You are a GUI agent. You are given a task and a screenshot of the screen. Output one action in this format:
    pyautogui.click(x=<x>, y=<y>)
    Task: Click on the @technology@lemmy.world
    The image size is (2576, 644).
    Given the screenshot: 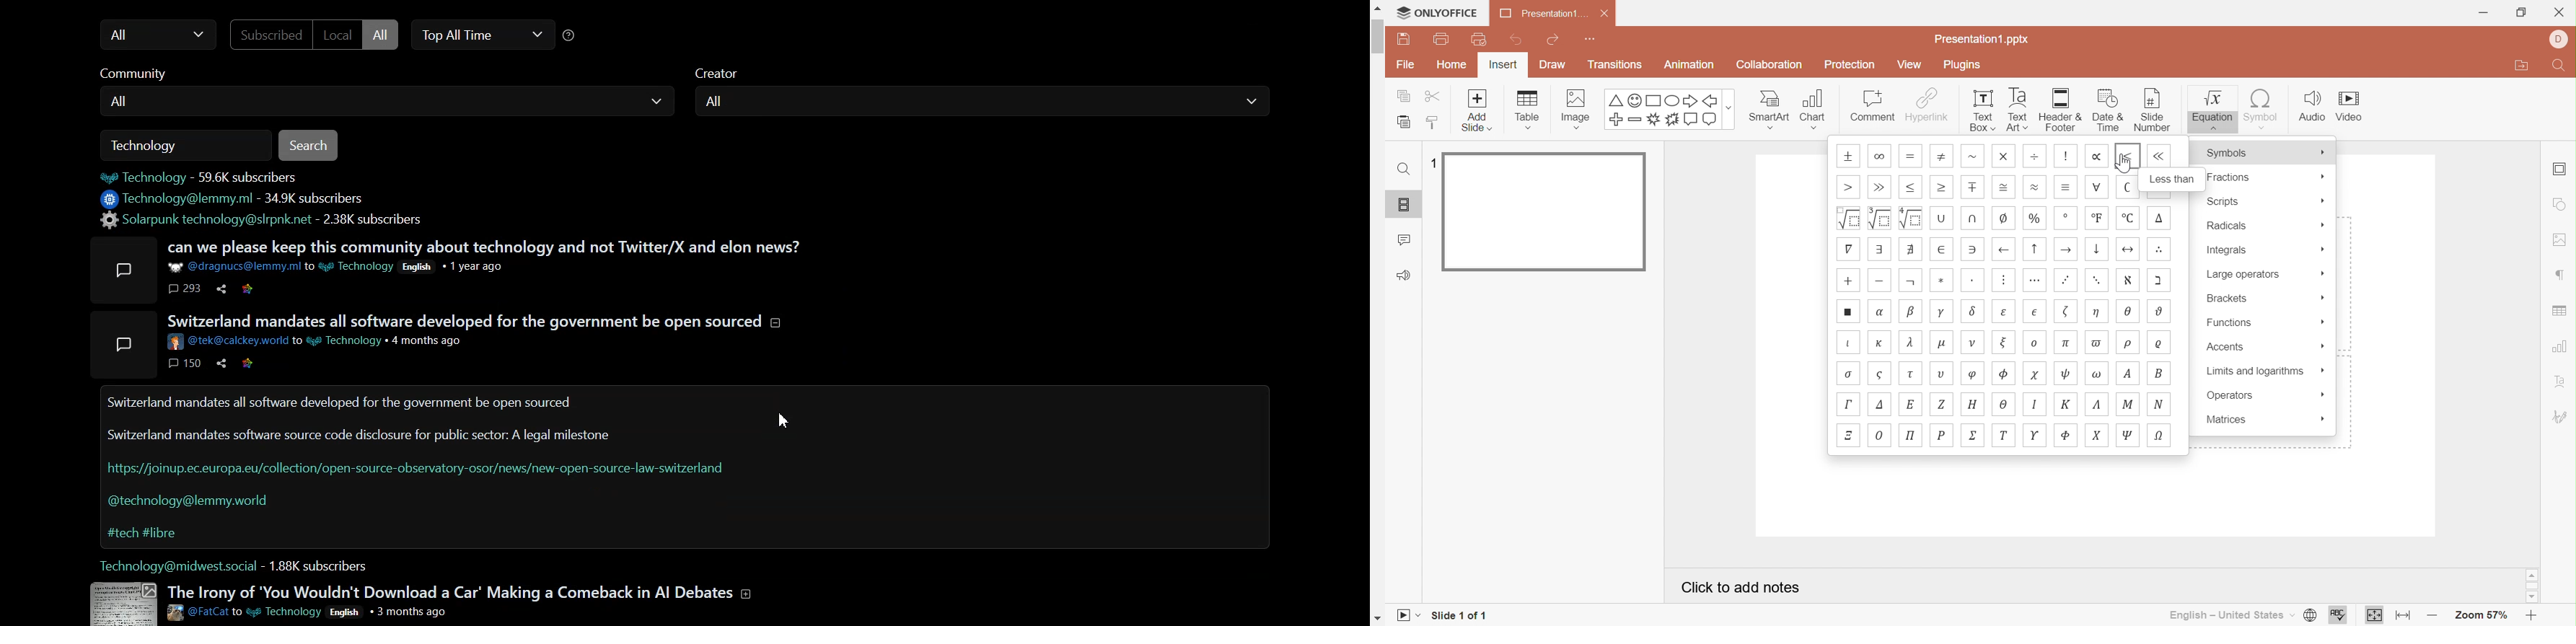 What is the action you would take?
    pyautogui.click(x=192, y=504)
    